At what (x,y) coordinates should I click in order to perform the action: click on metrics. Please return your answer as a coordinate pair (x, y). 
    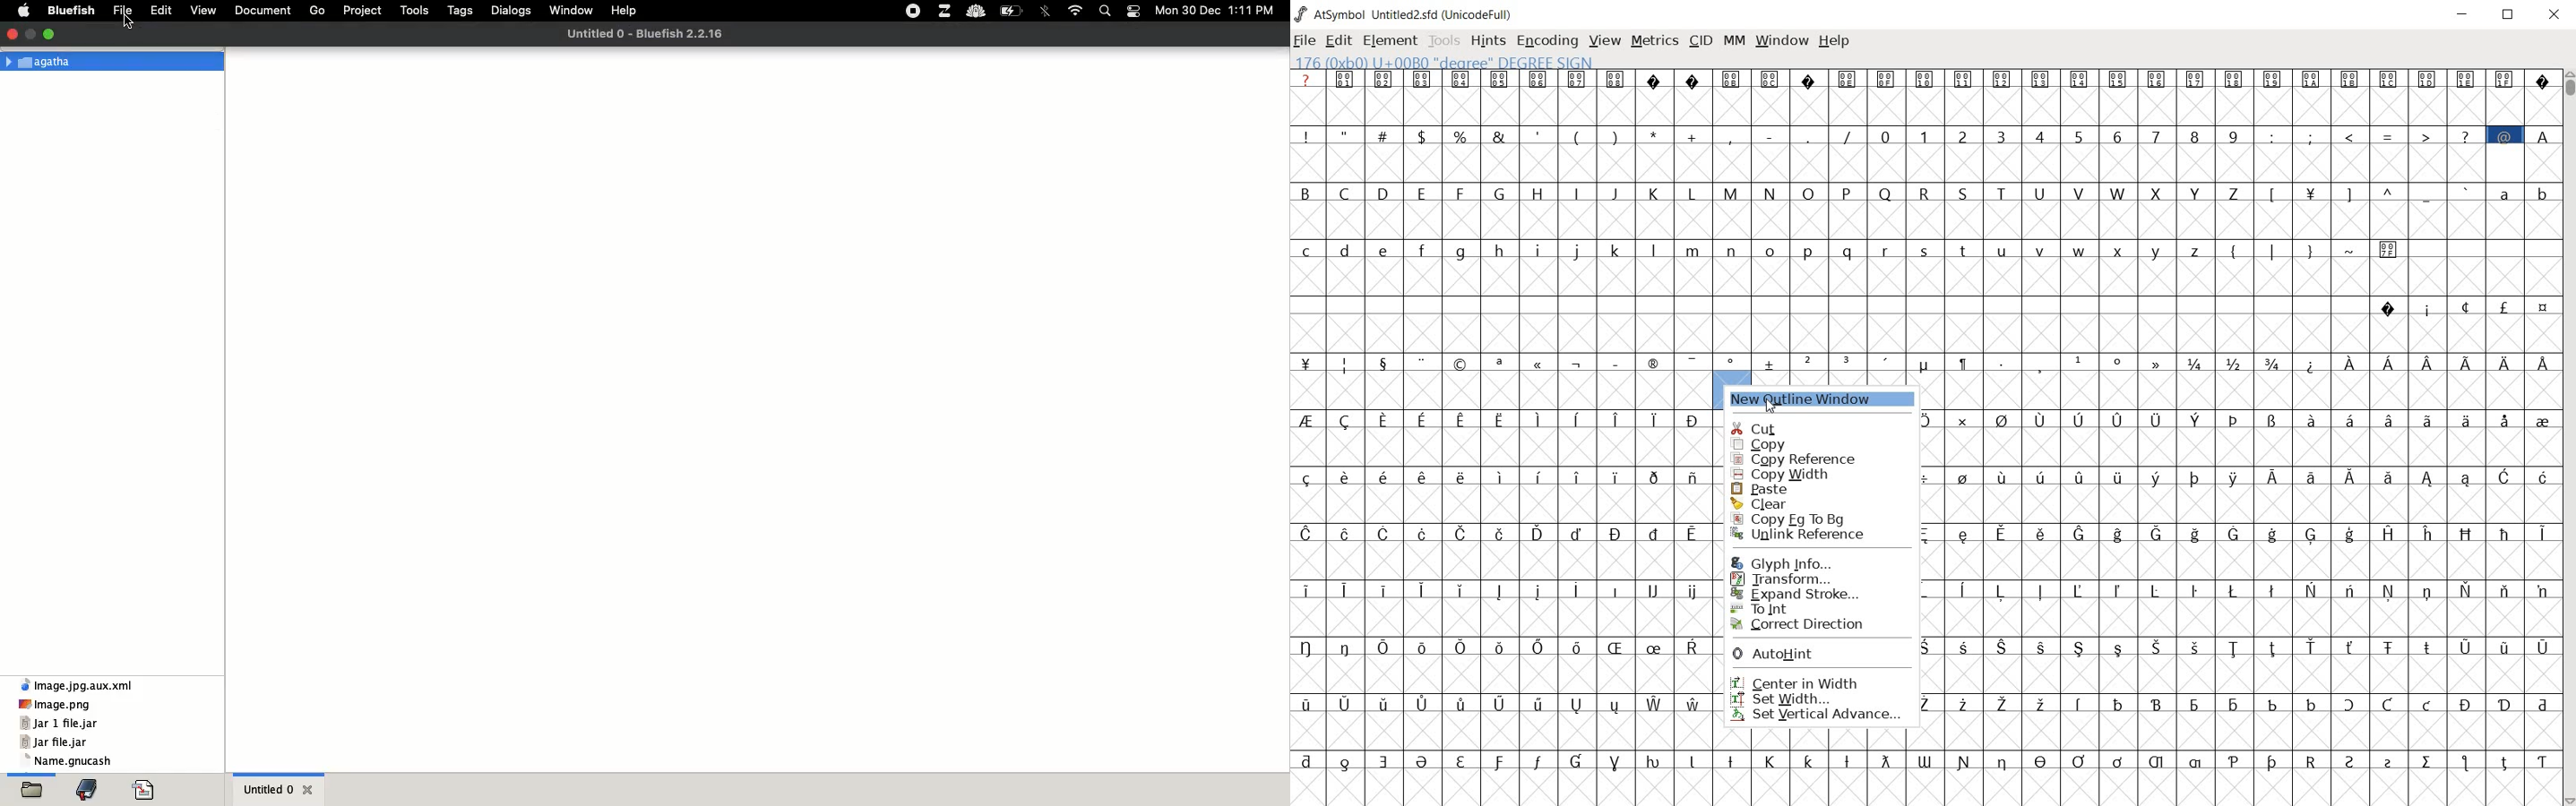
    Looking at the image, I should click on (1655, 42).